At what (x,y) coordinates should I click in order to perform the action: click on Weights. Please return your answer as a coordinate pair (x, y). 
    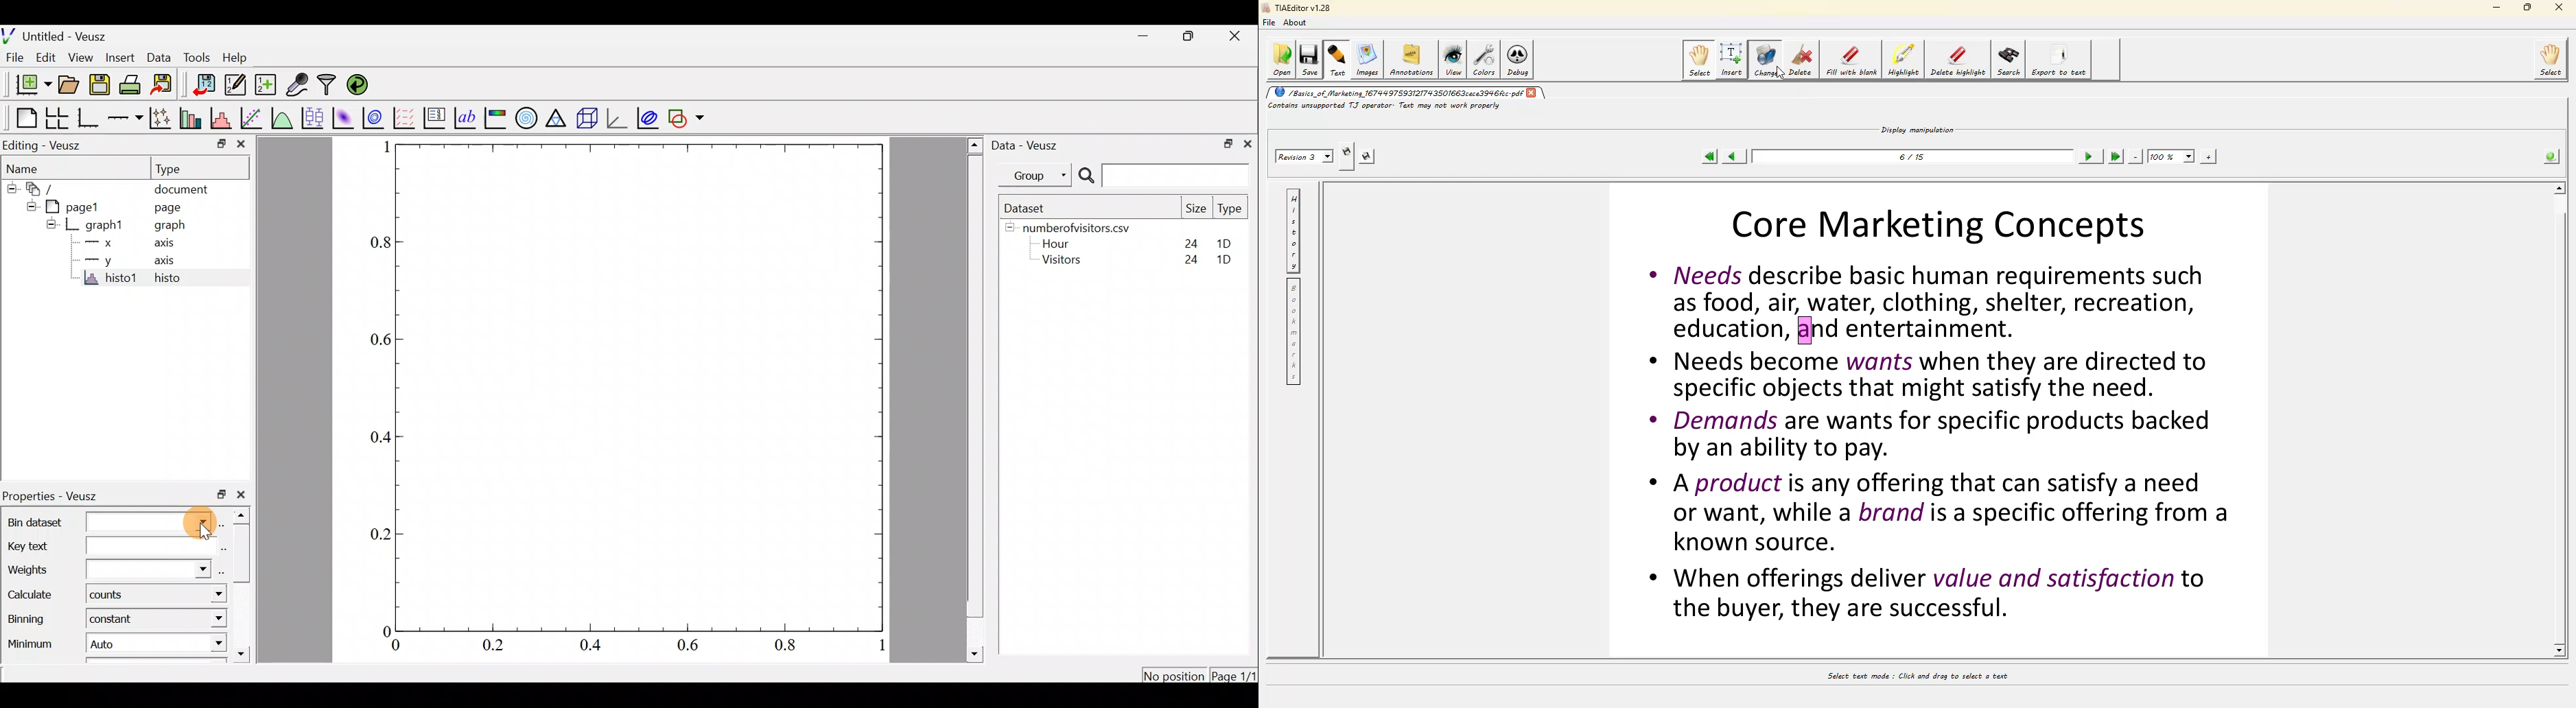
    Looking at the image, I should click on (107, 572).